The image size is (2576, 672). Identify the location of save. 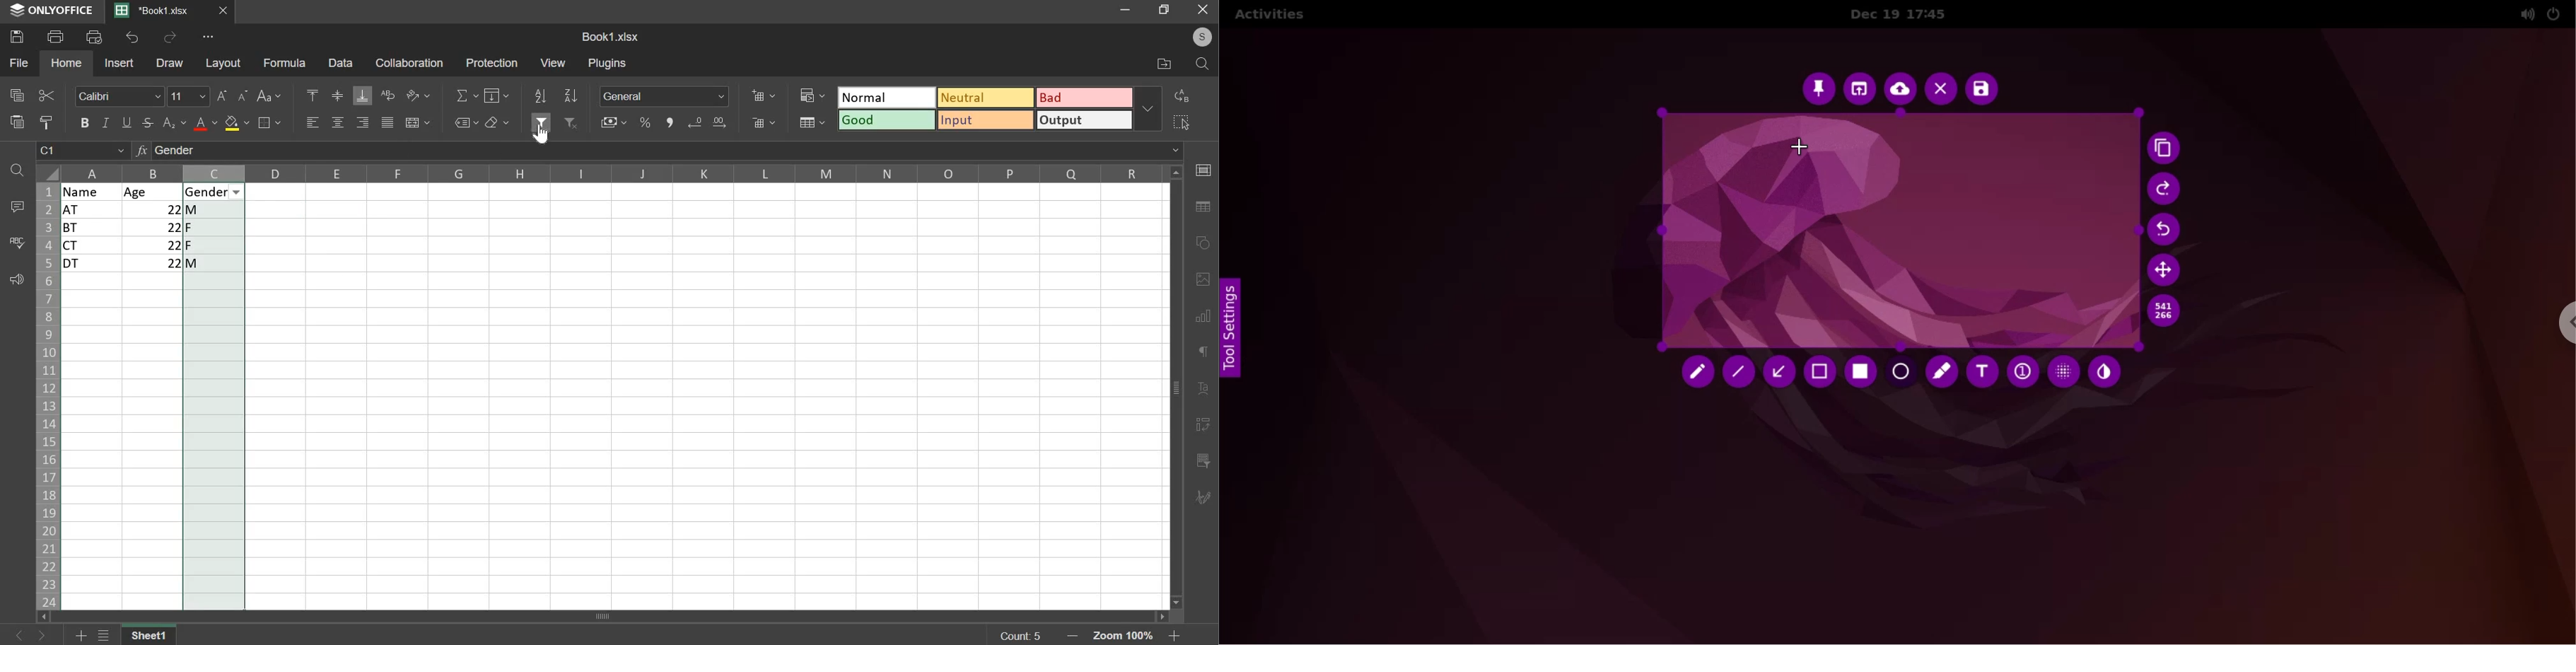
(16, 37).